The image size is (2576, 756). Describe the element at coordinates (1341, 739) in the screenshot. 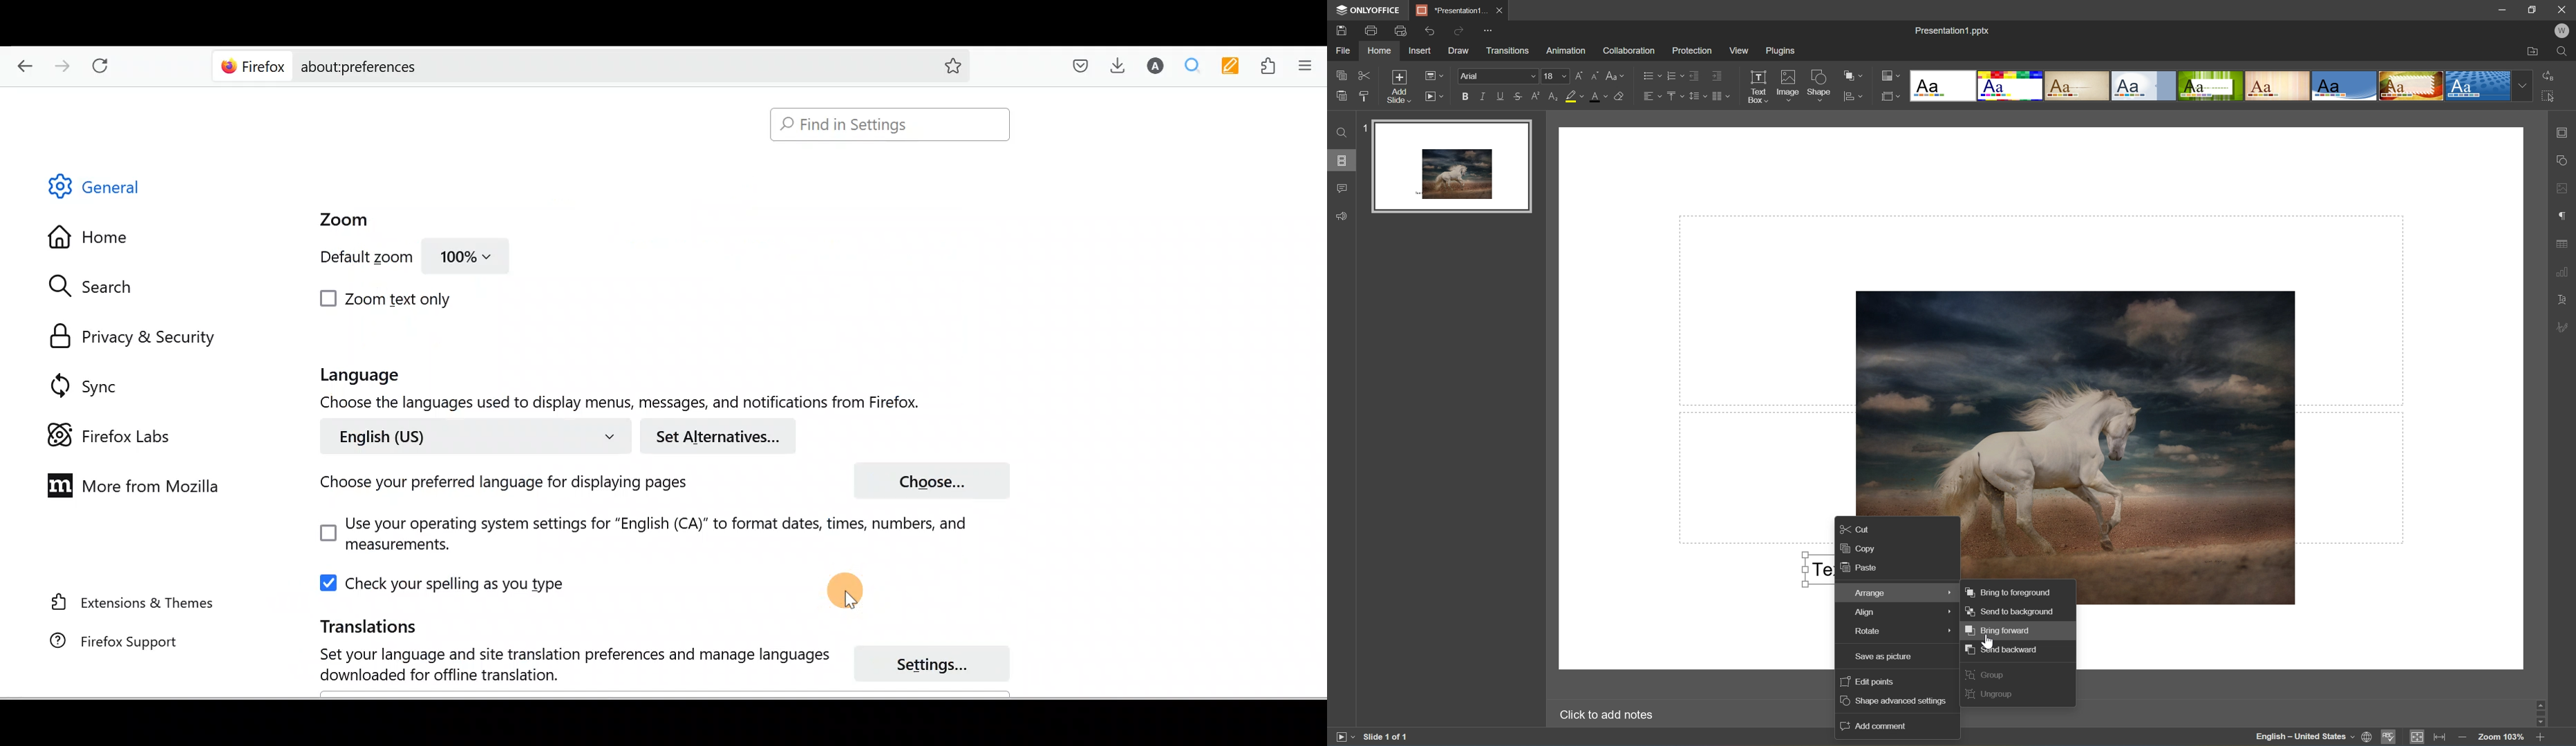

I see `Start slideshow` at that location.